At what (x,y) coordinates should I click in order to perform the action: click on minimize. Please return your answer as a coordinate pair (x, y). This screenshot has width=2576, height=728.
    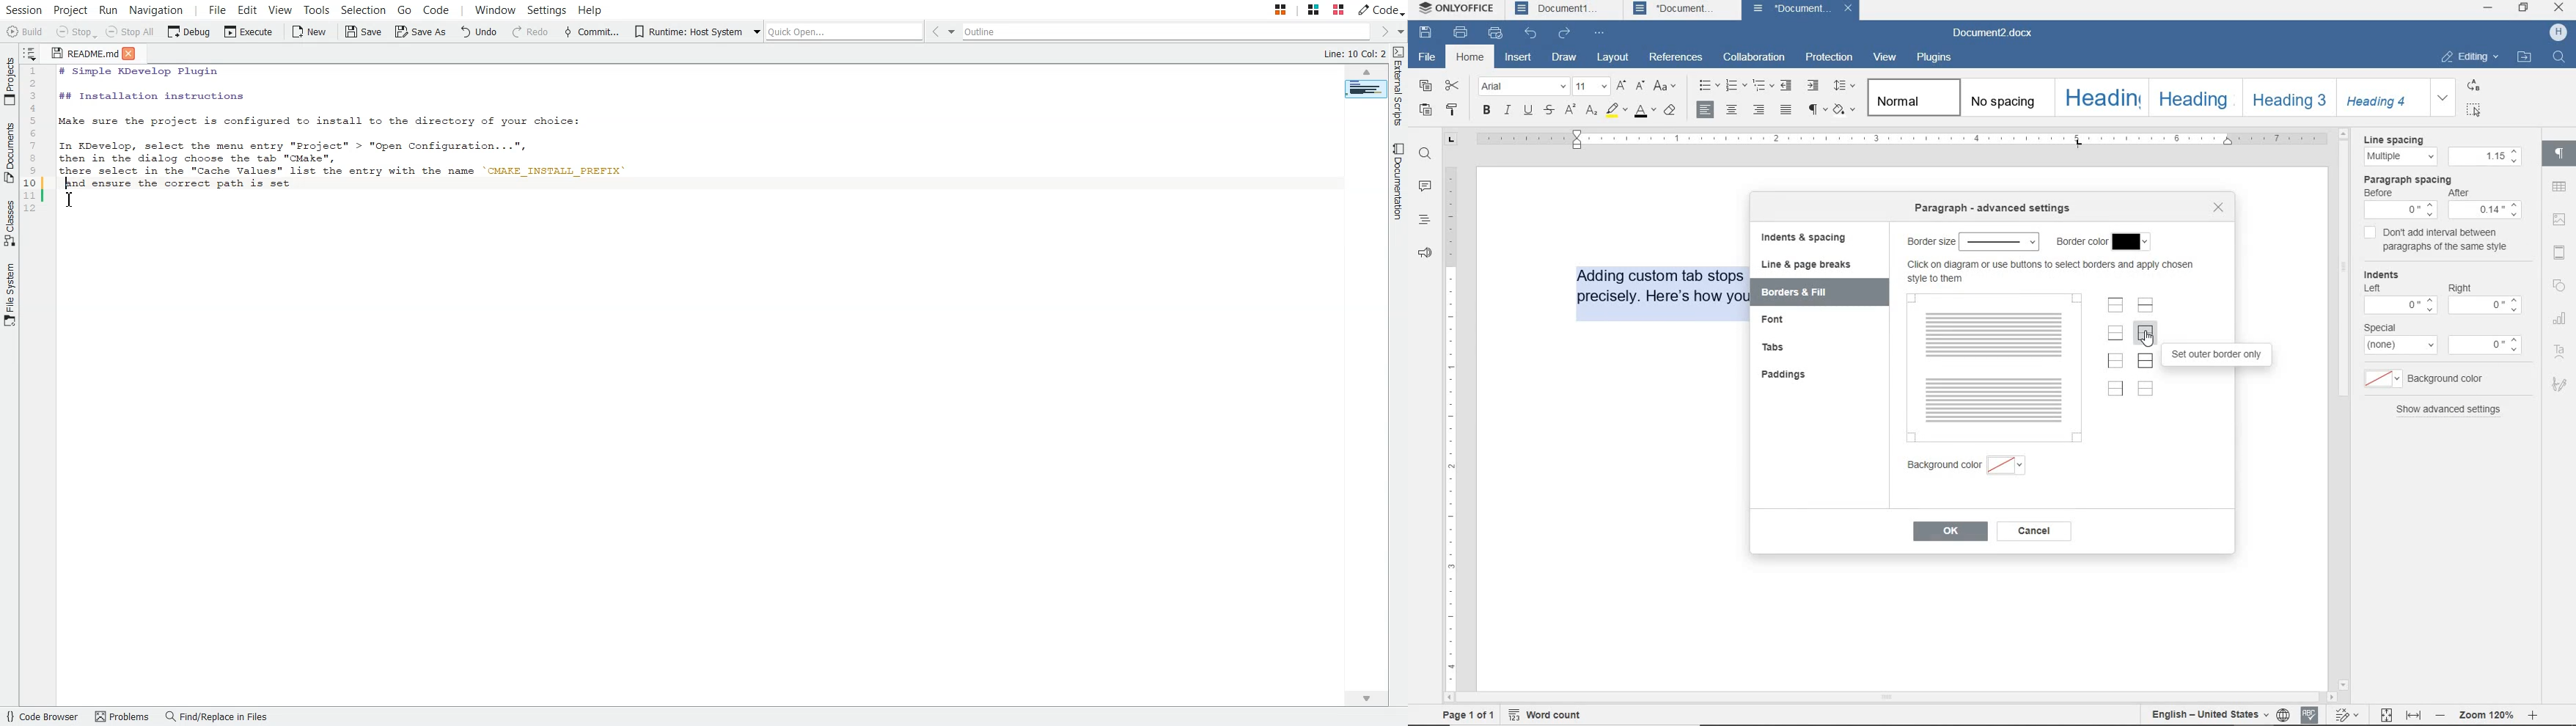
    Looking at the image, I should click on (2487, 7).